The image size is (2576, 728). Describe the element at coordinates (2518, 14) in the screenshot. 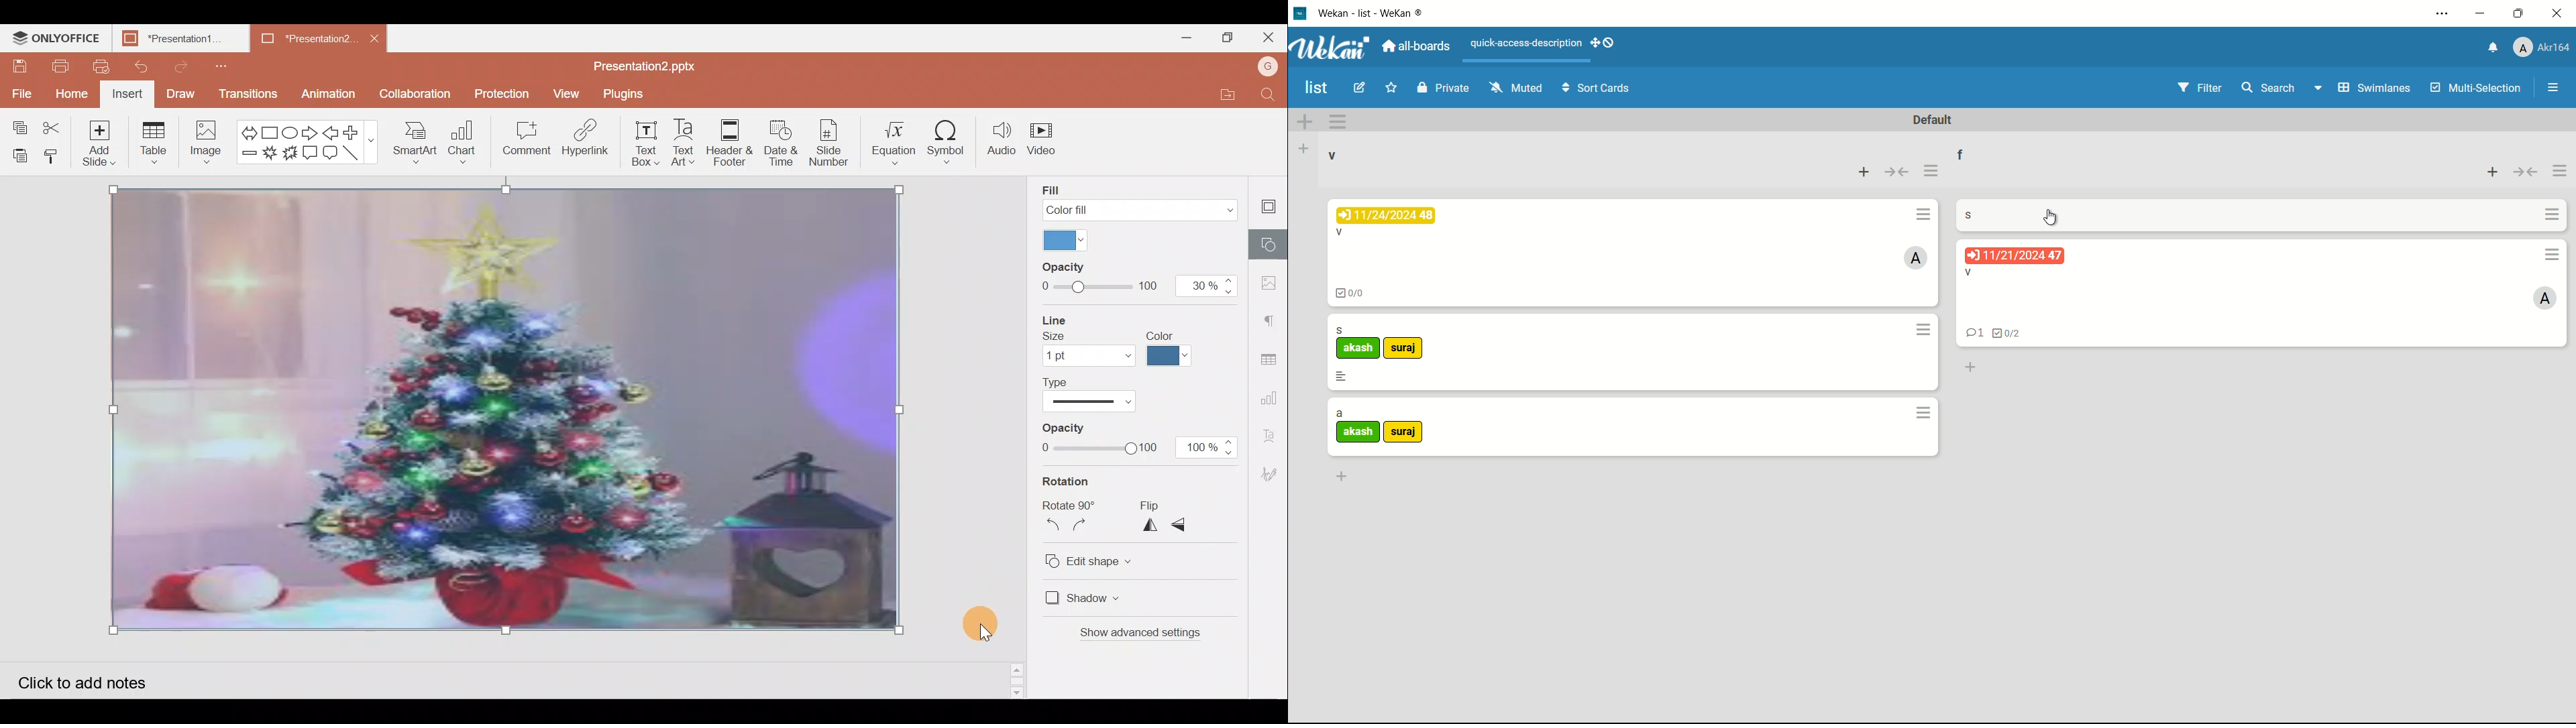

I see `maximize` at that location.